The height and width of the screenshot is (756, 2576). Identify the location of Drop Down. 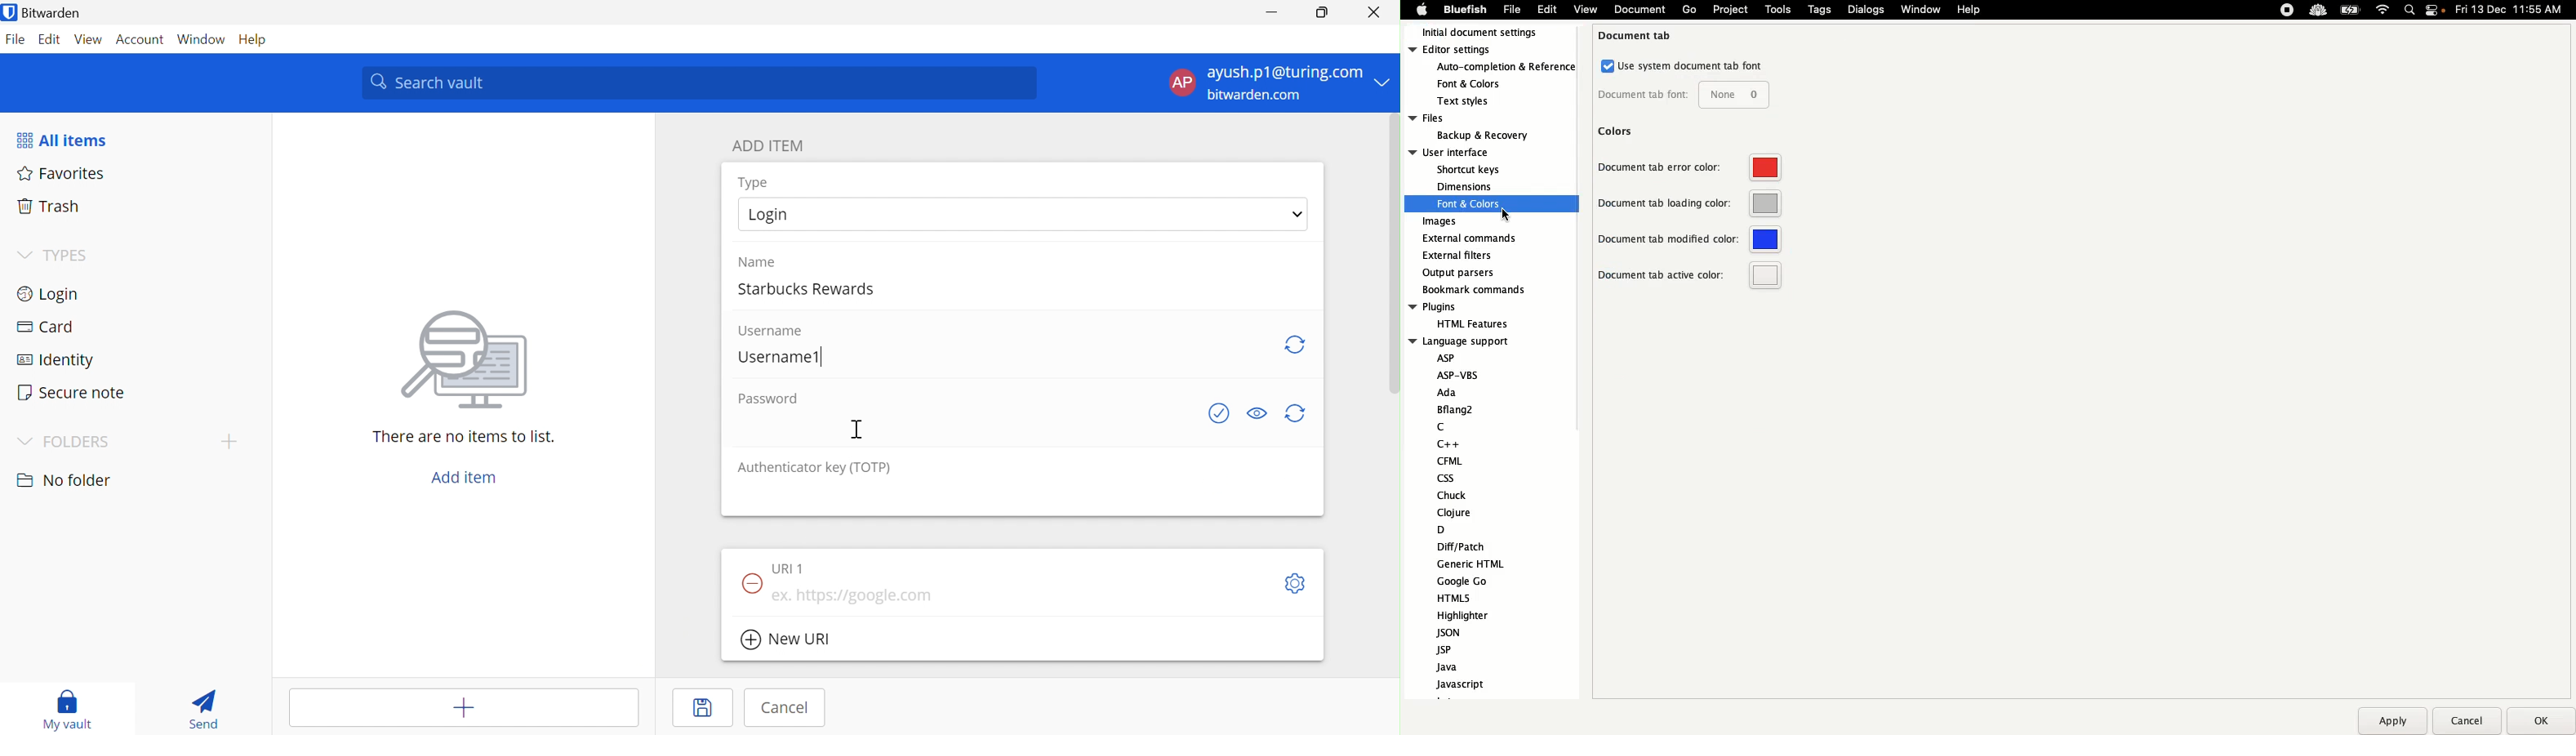
(228, 441).